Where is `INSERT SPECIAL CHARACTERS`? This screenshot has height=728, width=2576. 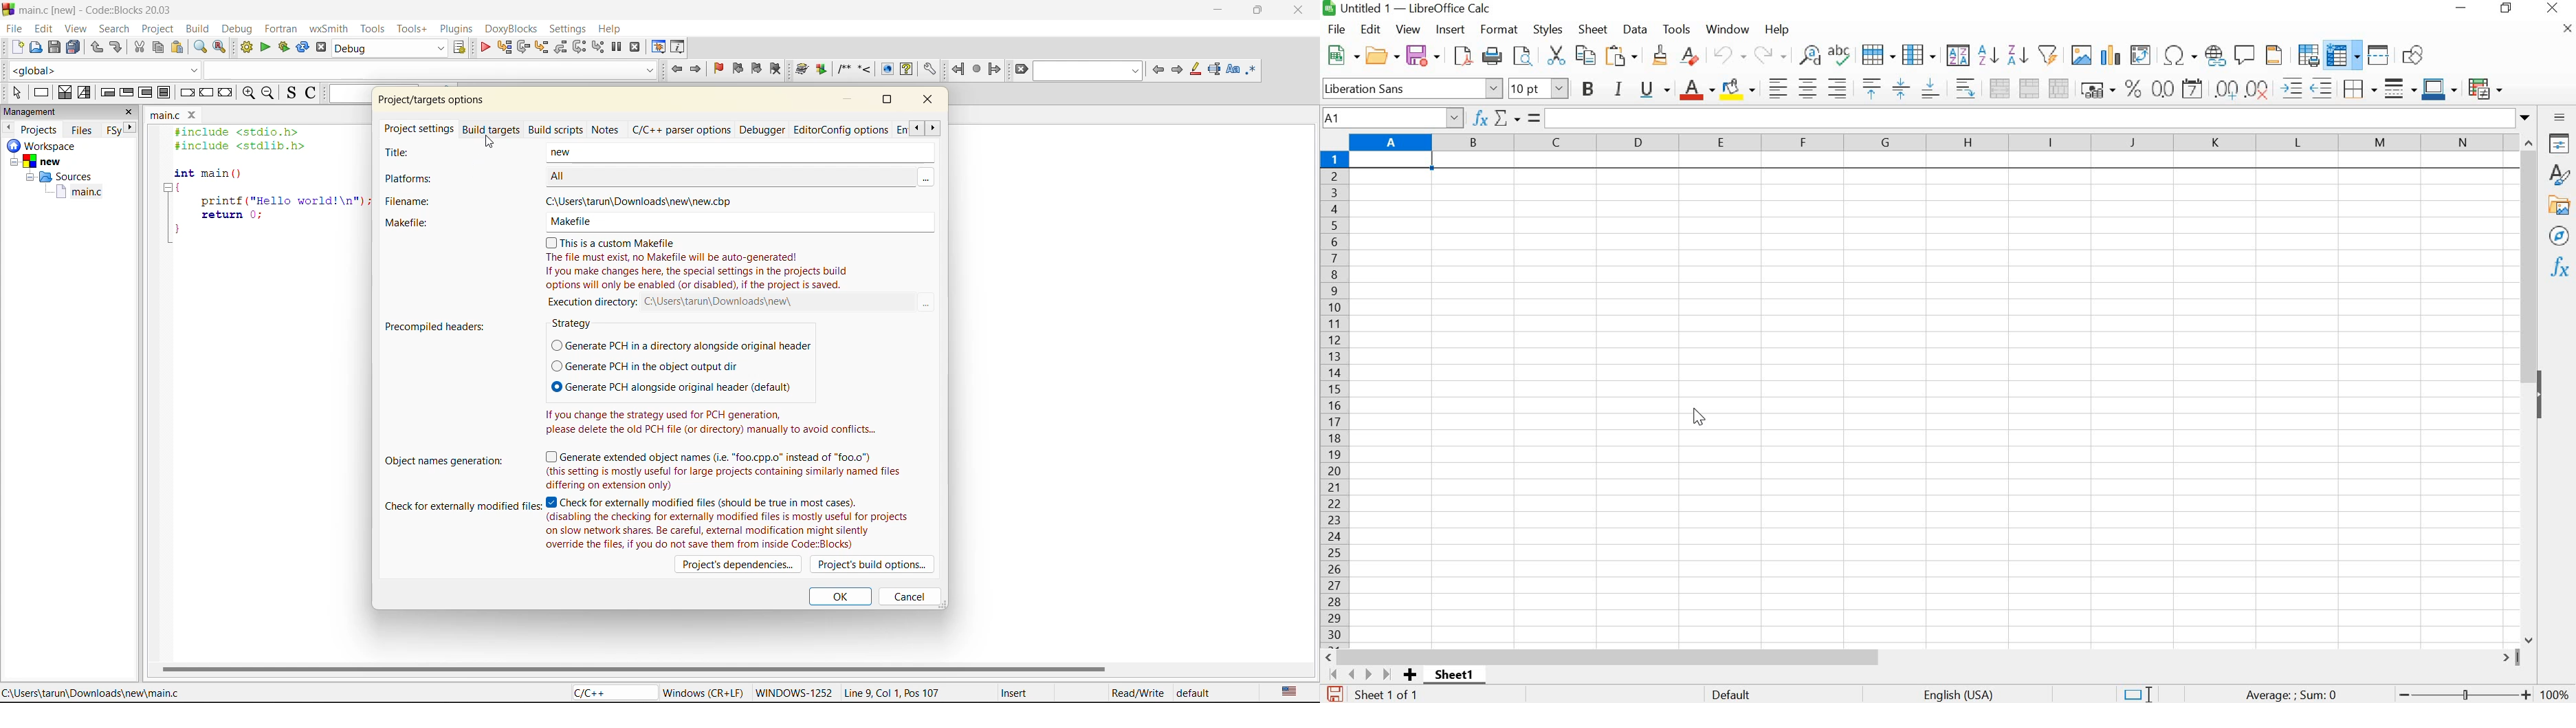
INSERT SPECIAL CHARACTERS is located at coordinates (2179, 55).